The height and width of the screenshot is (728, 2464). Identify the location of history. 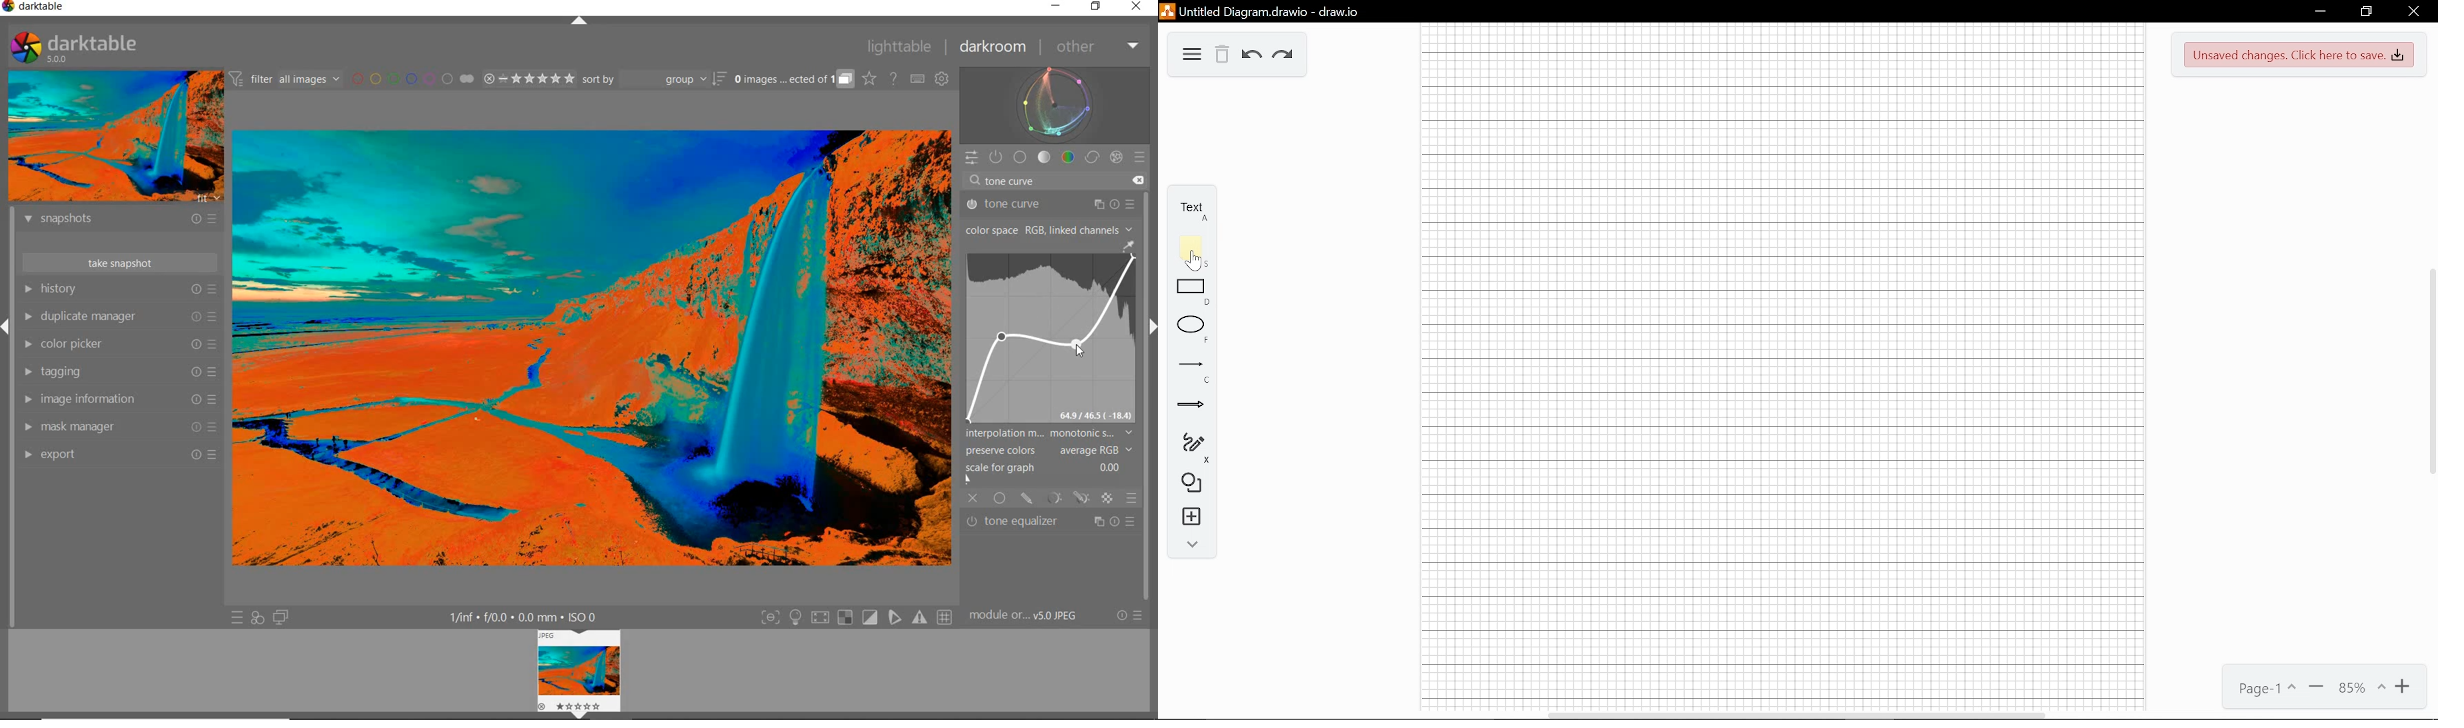
(119, 288).